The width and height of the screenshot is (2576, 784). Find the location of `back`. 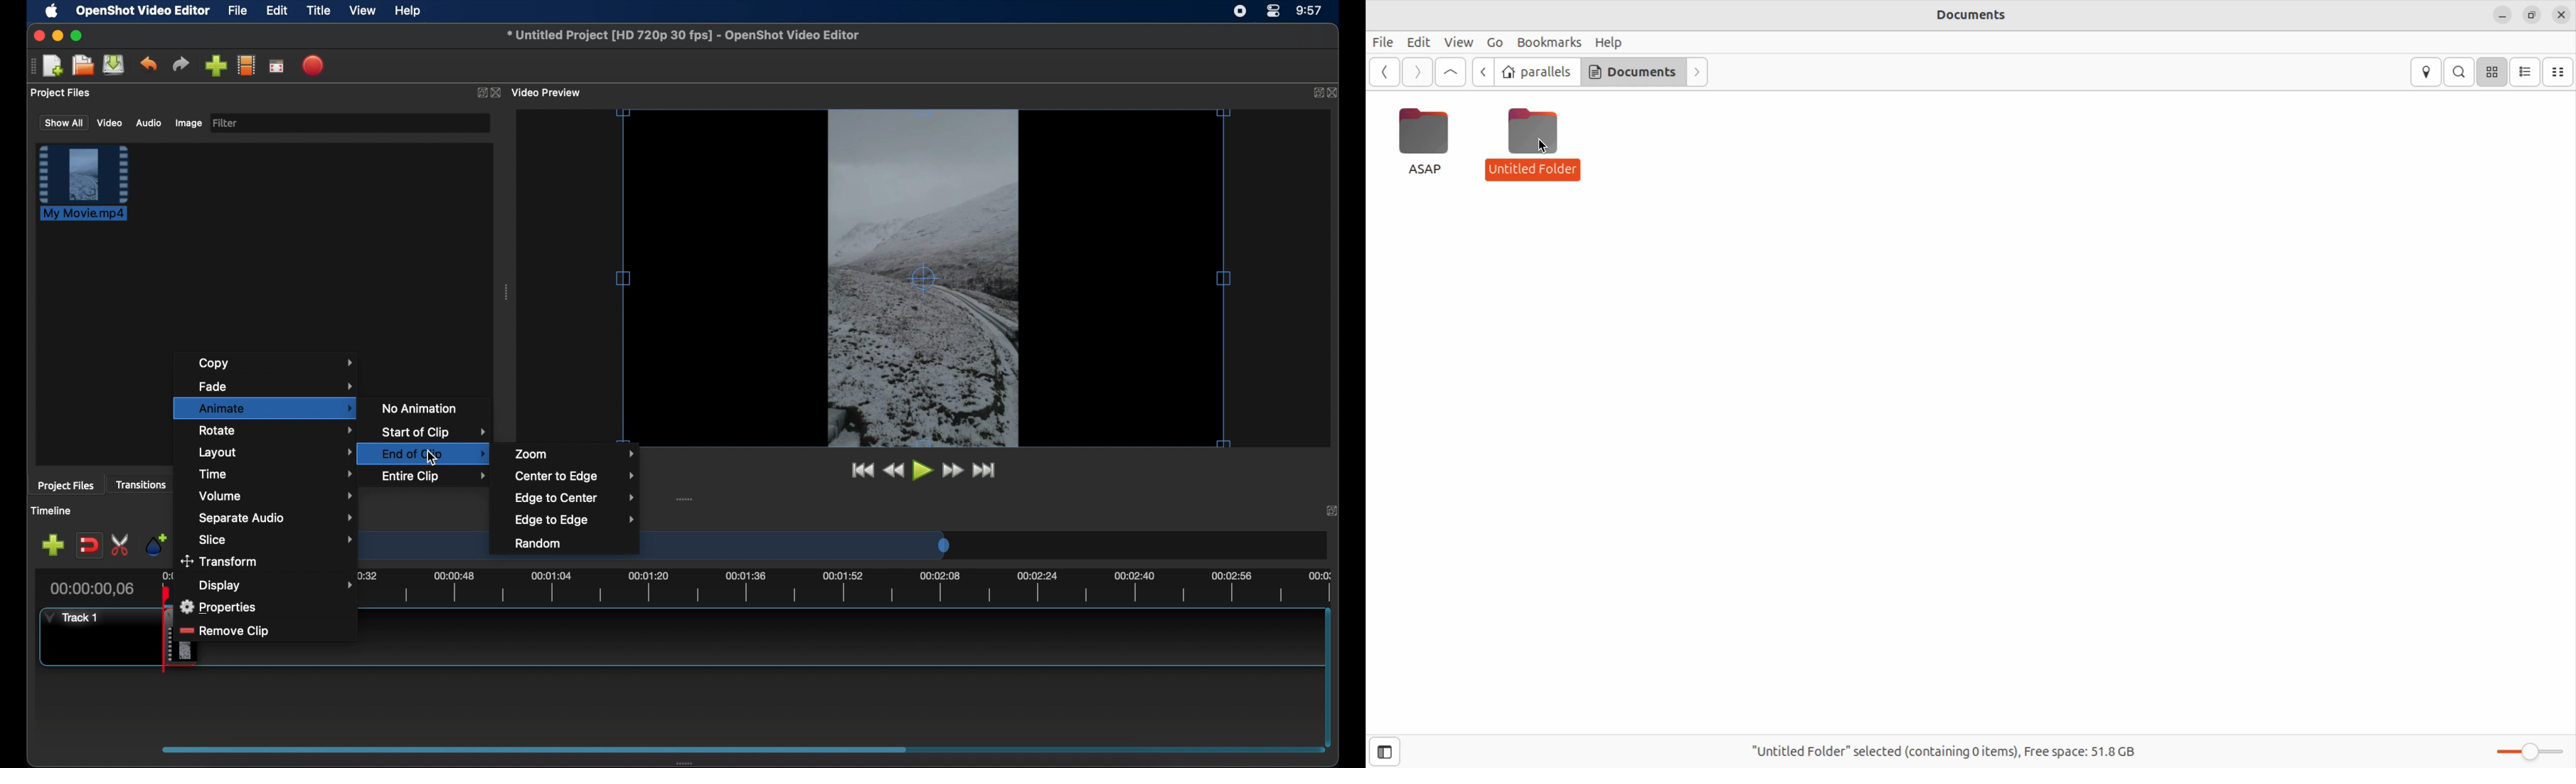

back is located at coordinates (1384, 74).